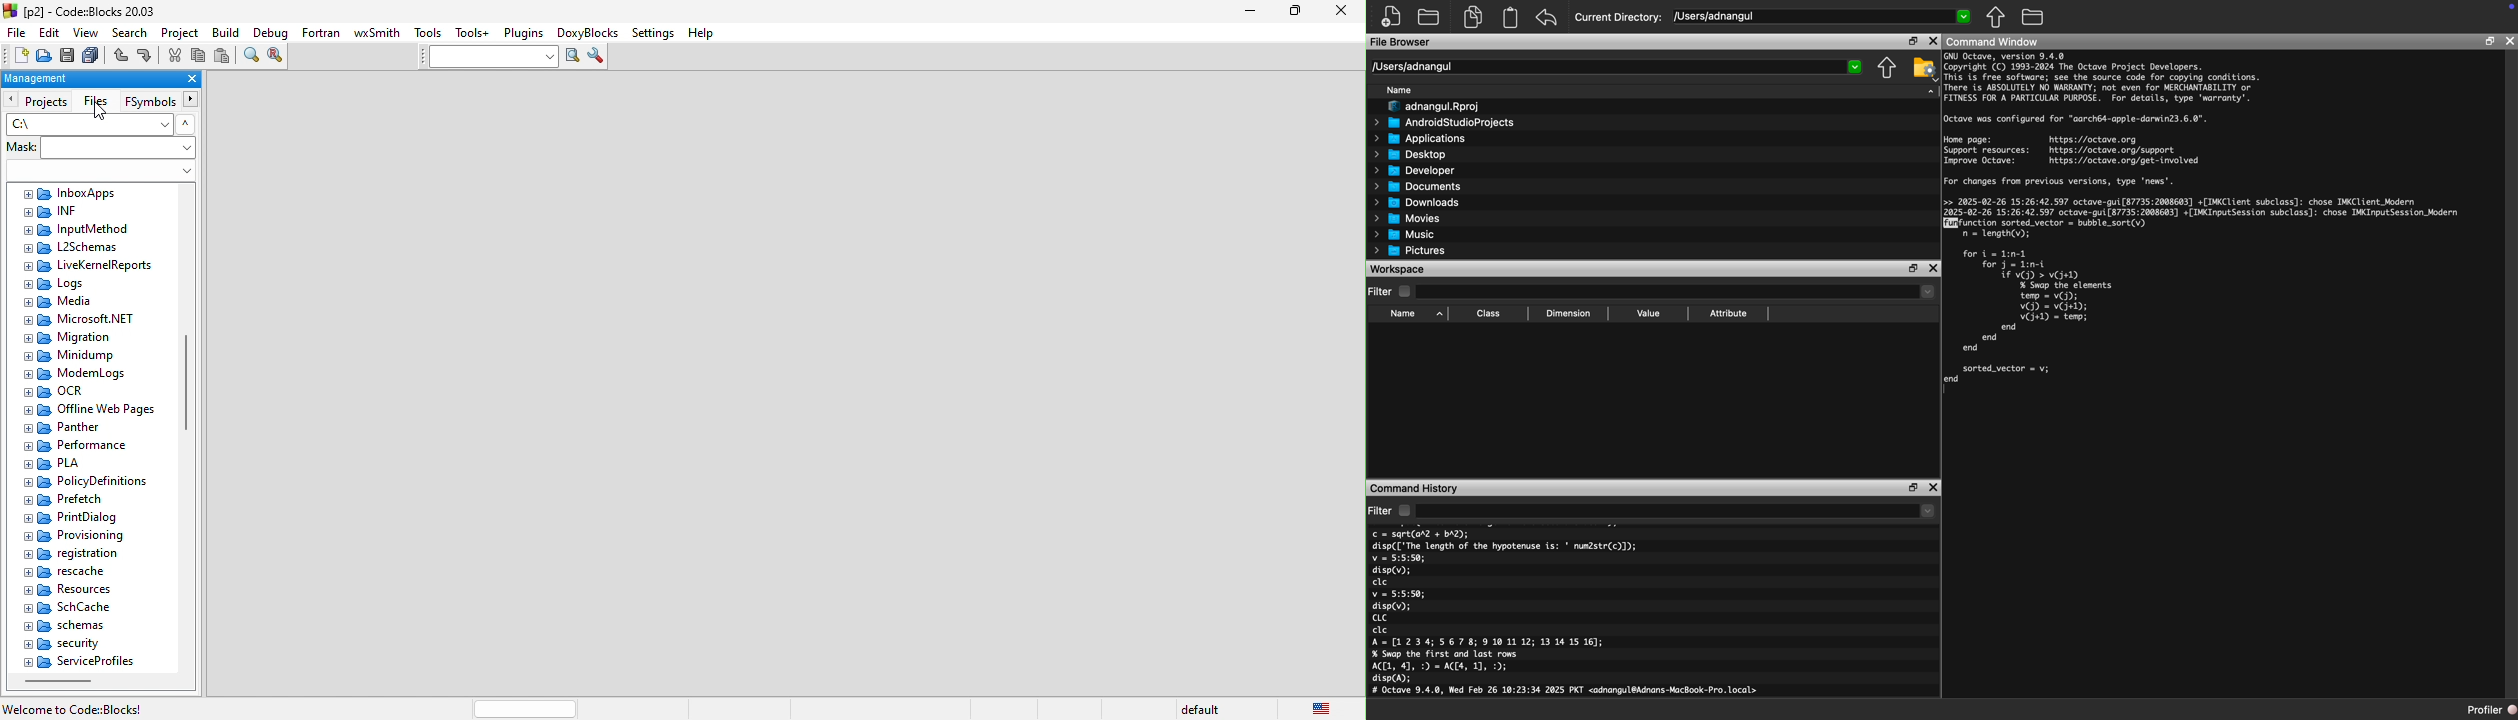  Describe the element at coordinates (2511, 41) in the screenshot. I see `Close` at that location.